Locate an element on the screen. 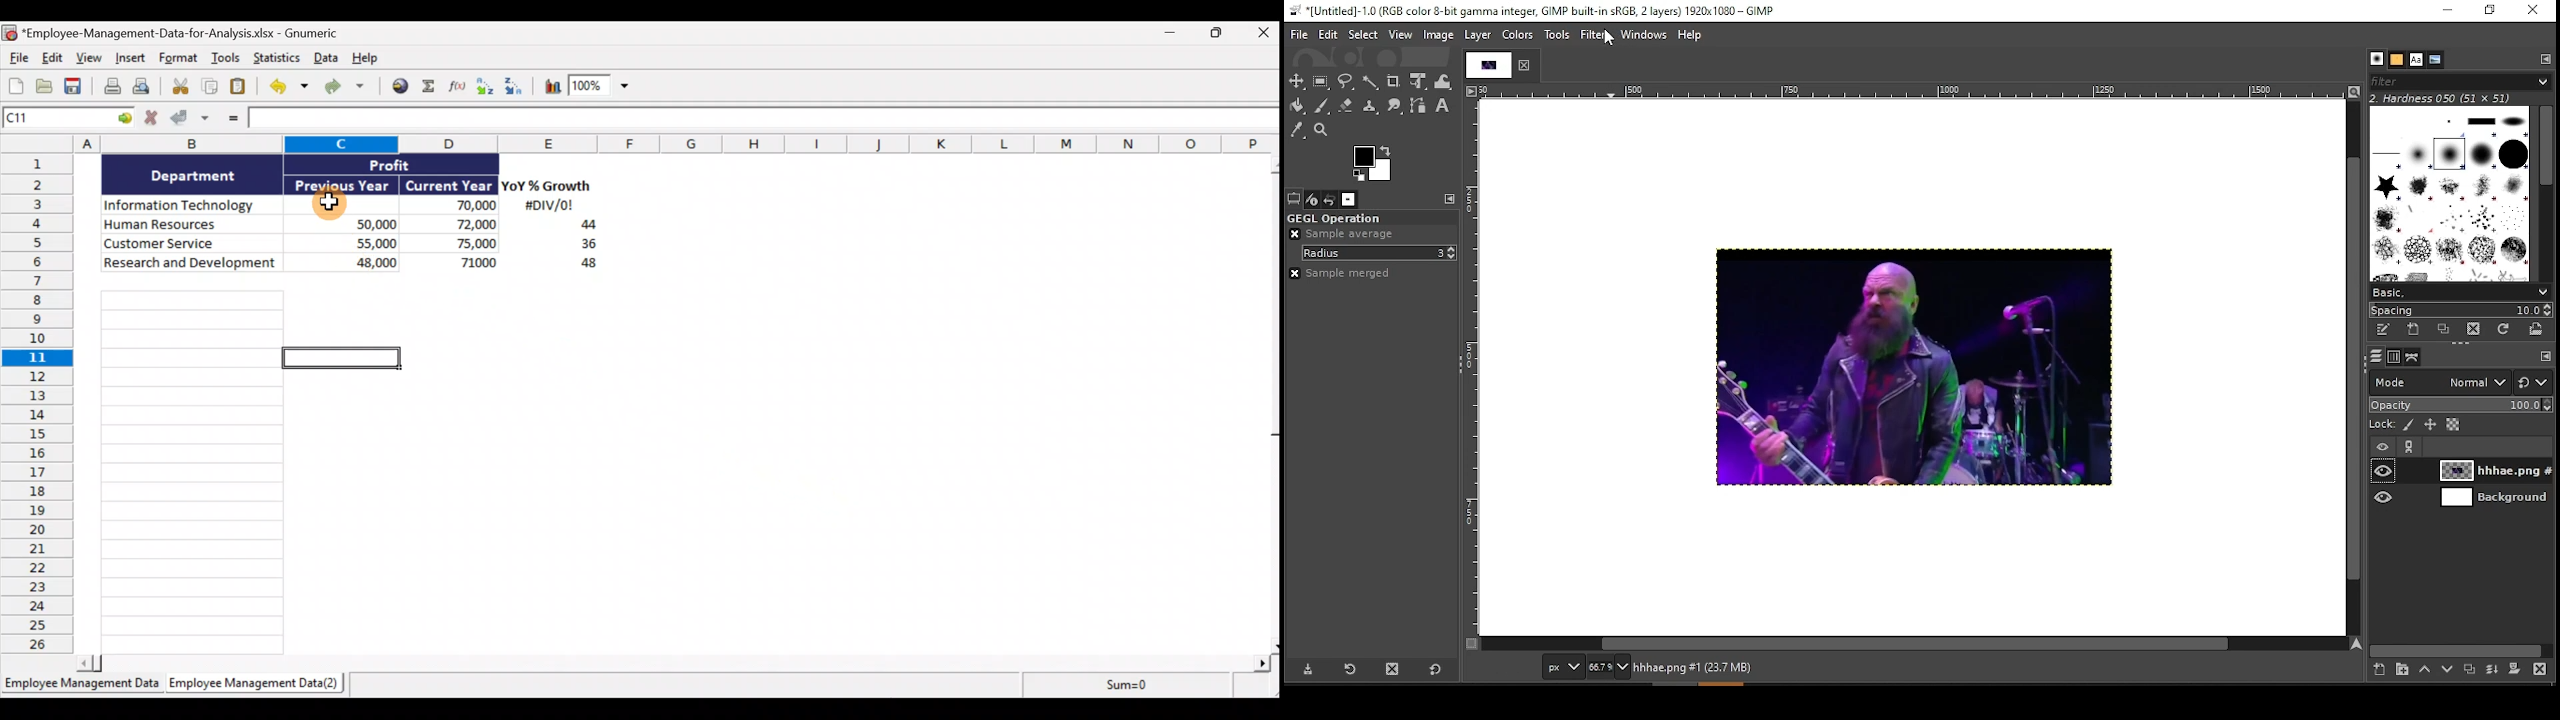 Image resolution: width=2576 pixels, height=728 pixels. Scroll bar is located at coordinates (678, 661).